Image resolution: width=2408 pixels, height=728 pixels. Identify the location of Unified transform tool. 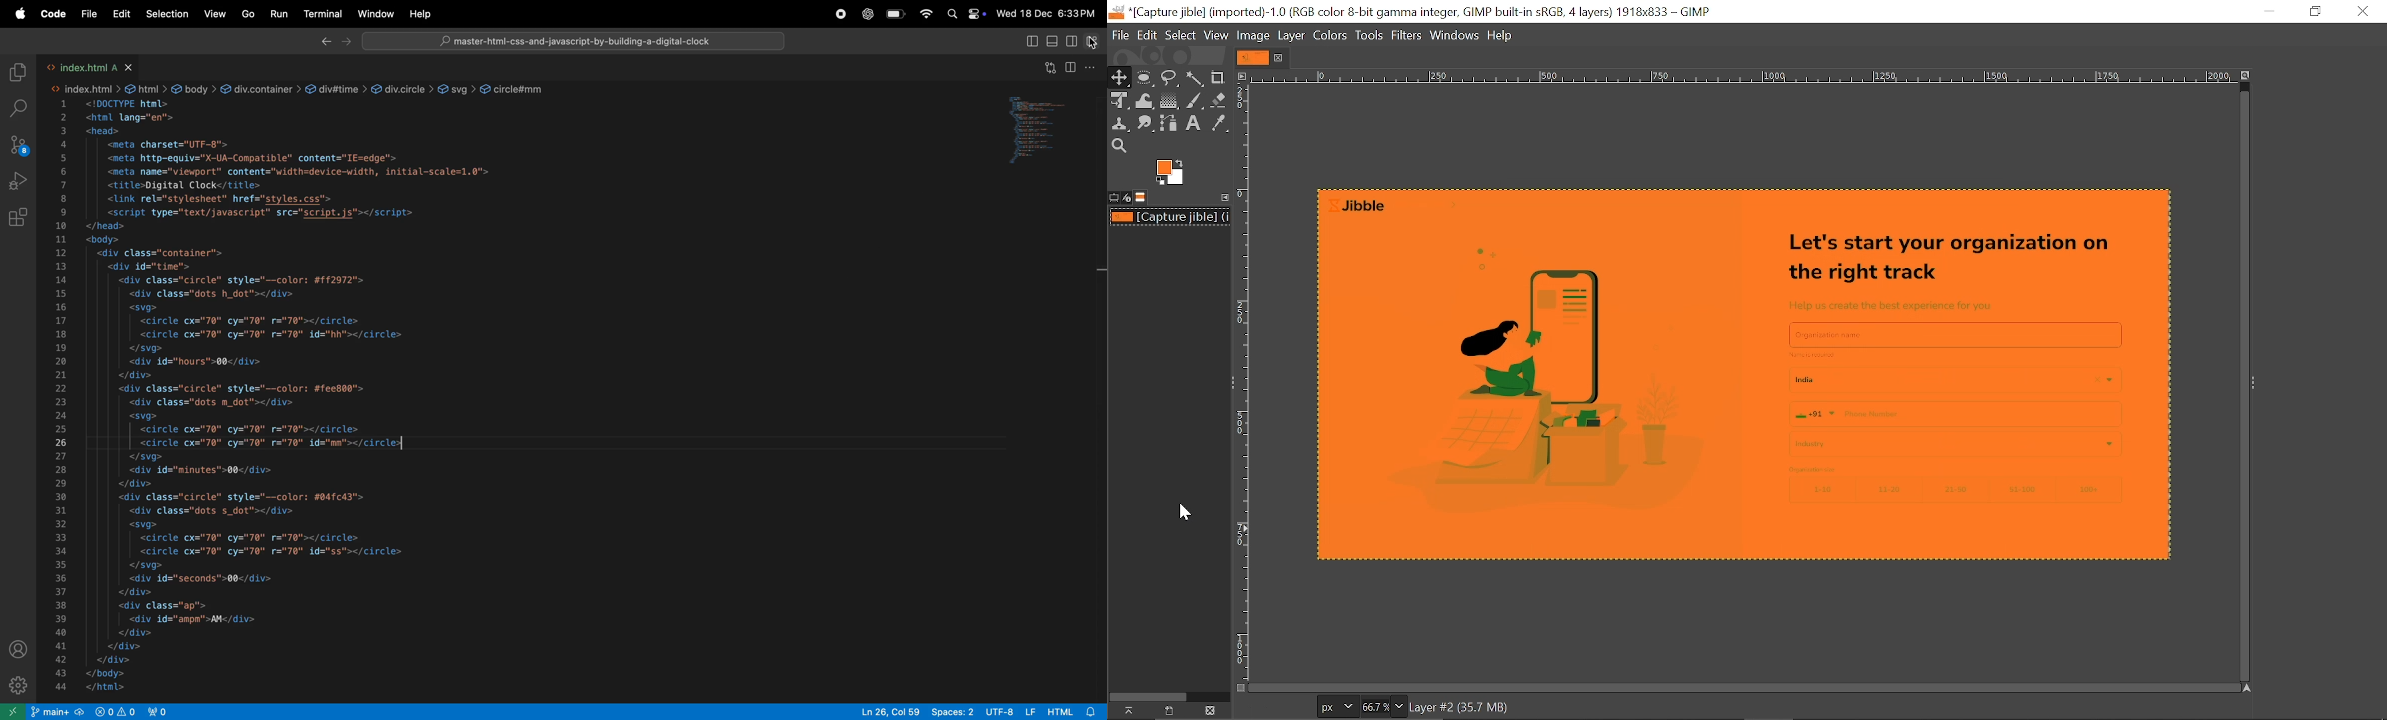
(1119, 101).